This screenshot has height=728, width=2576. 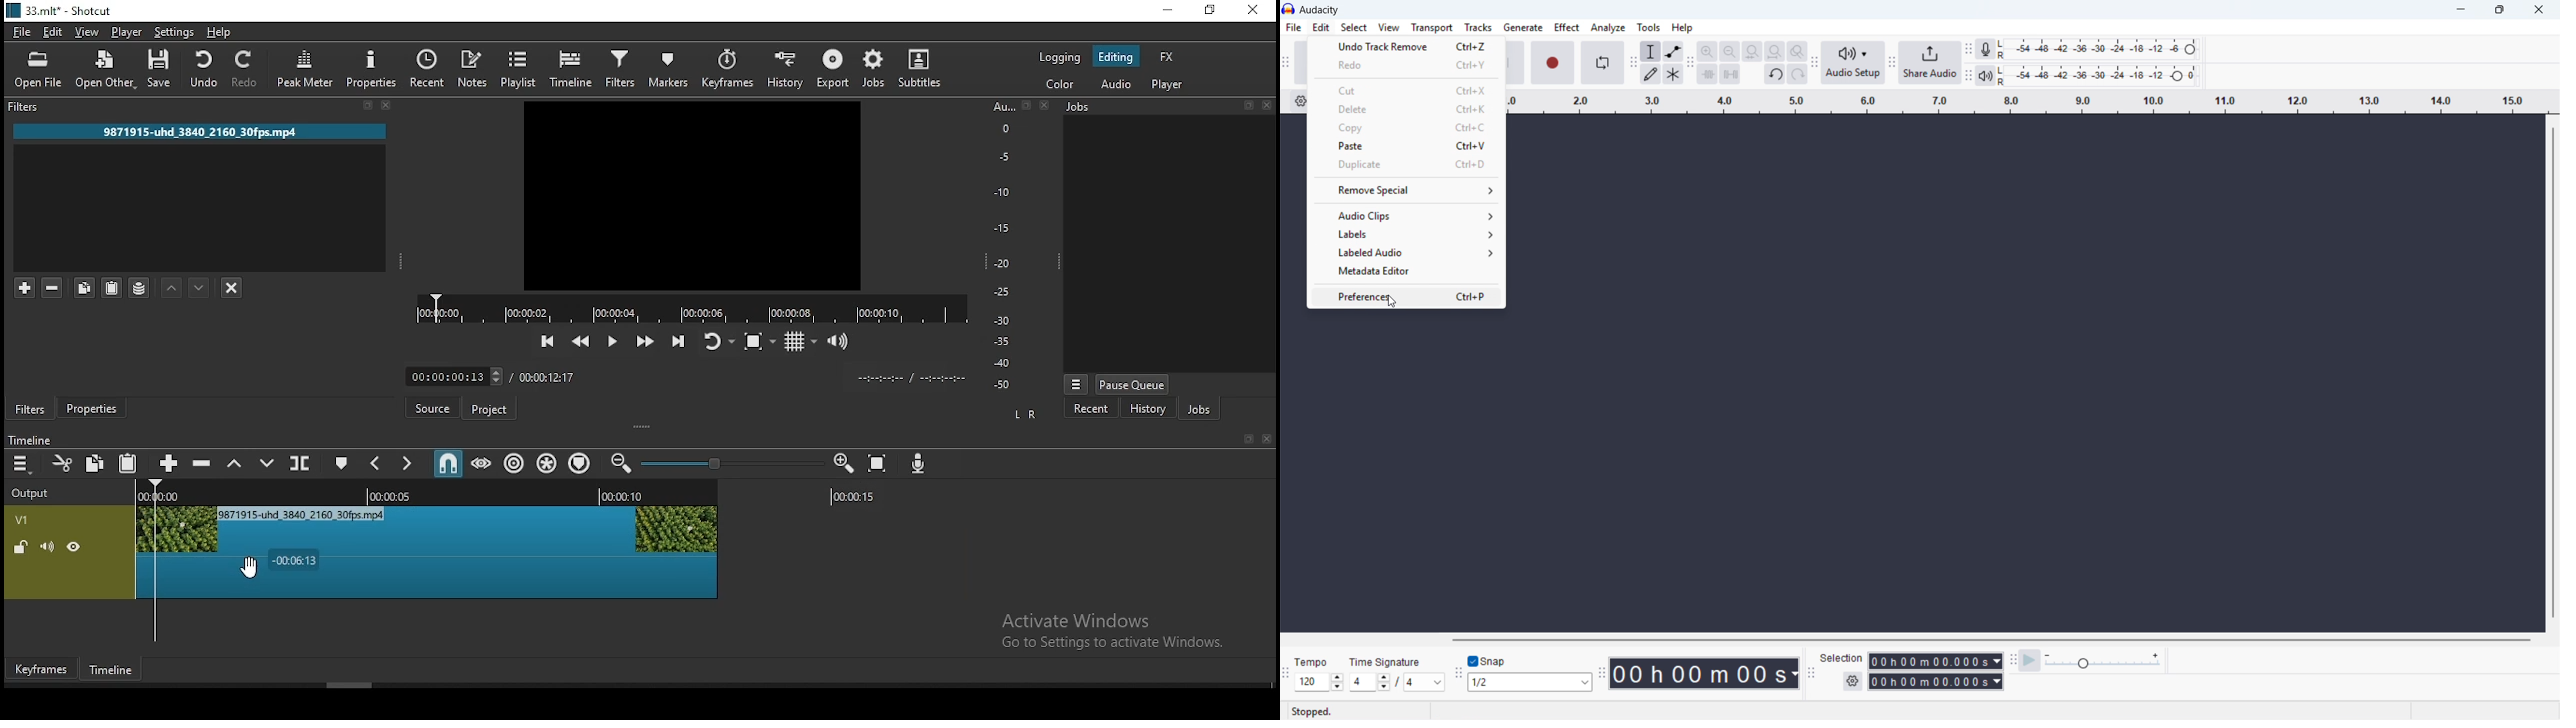 I want to click on editing, so click(x=1121, y=58).